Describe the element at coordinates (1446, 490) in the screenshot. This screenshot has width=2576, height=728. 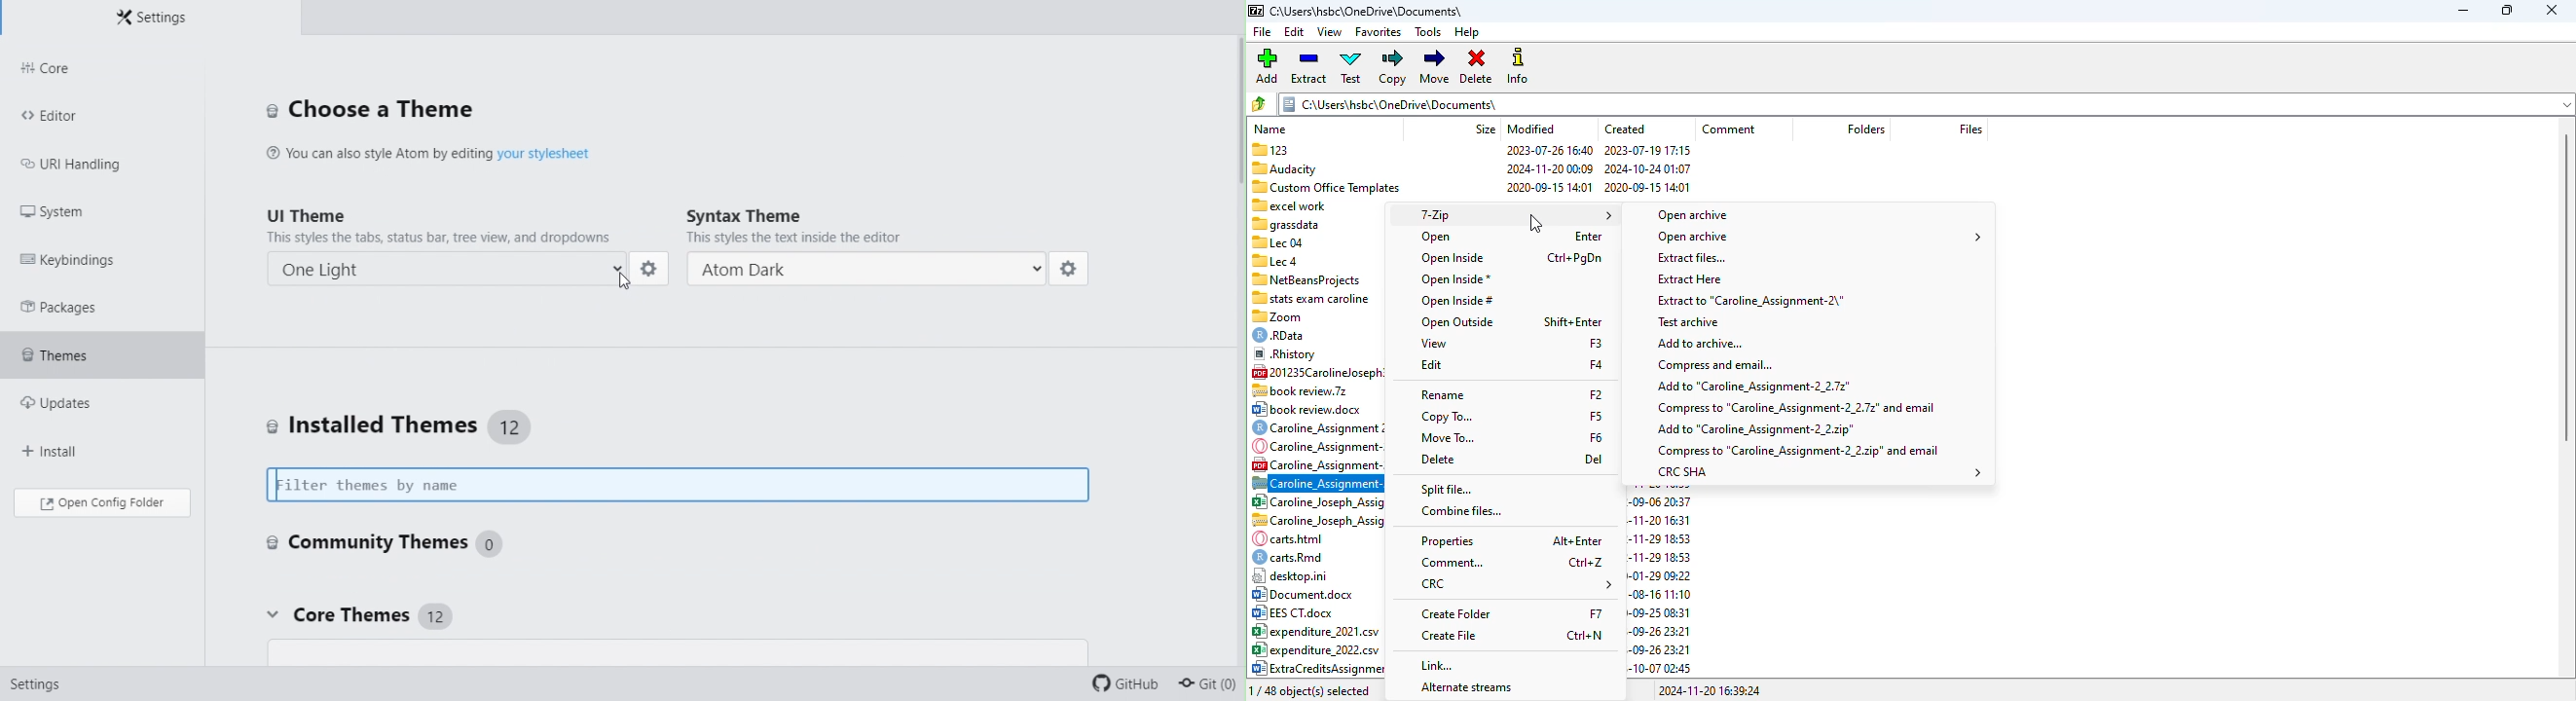
I see `split file` at that location.